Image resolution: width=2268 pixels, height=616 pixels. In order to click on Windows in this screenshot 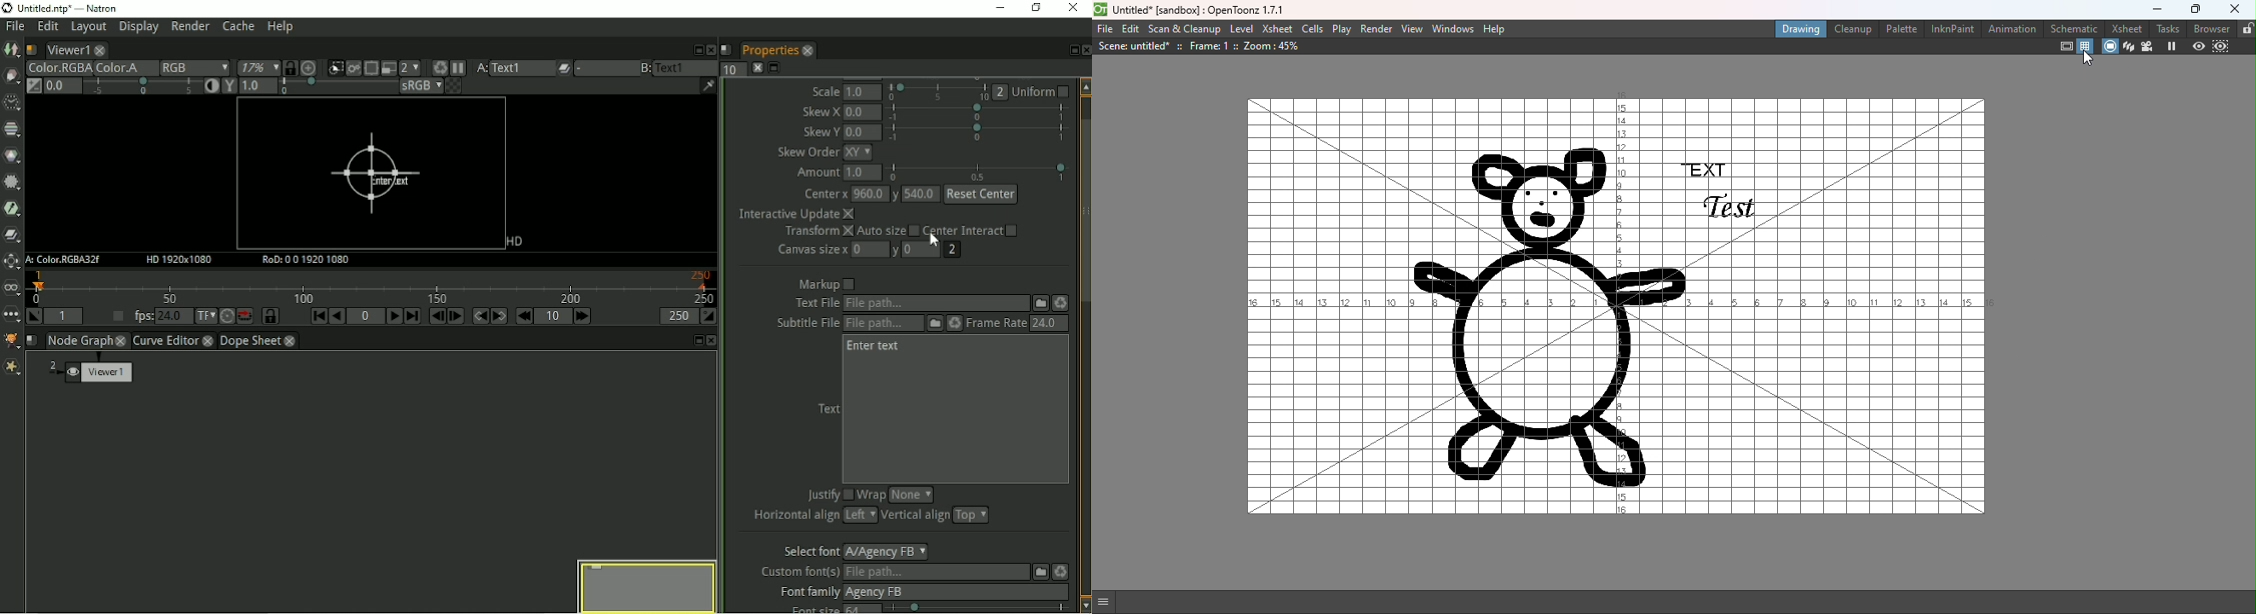, I will do `click(1454, 28)`.